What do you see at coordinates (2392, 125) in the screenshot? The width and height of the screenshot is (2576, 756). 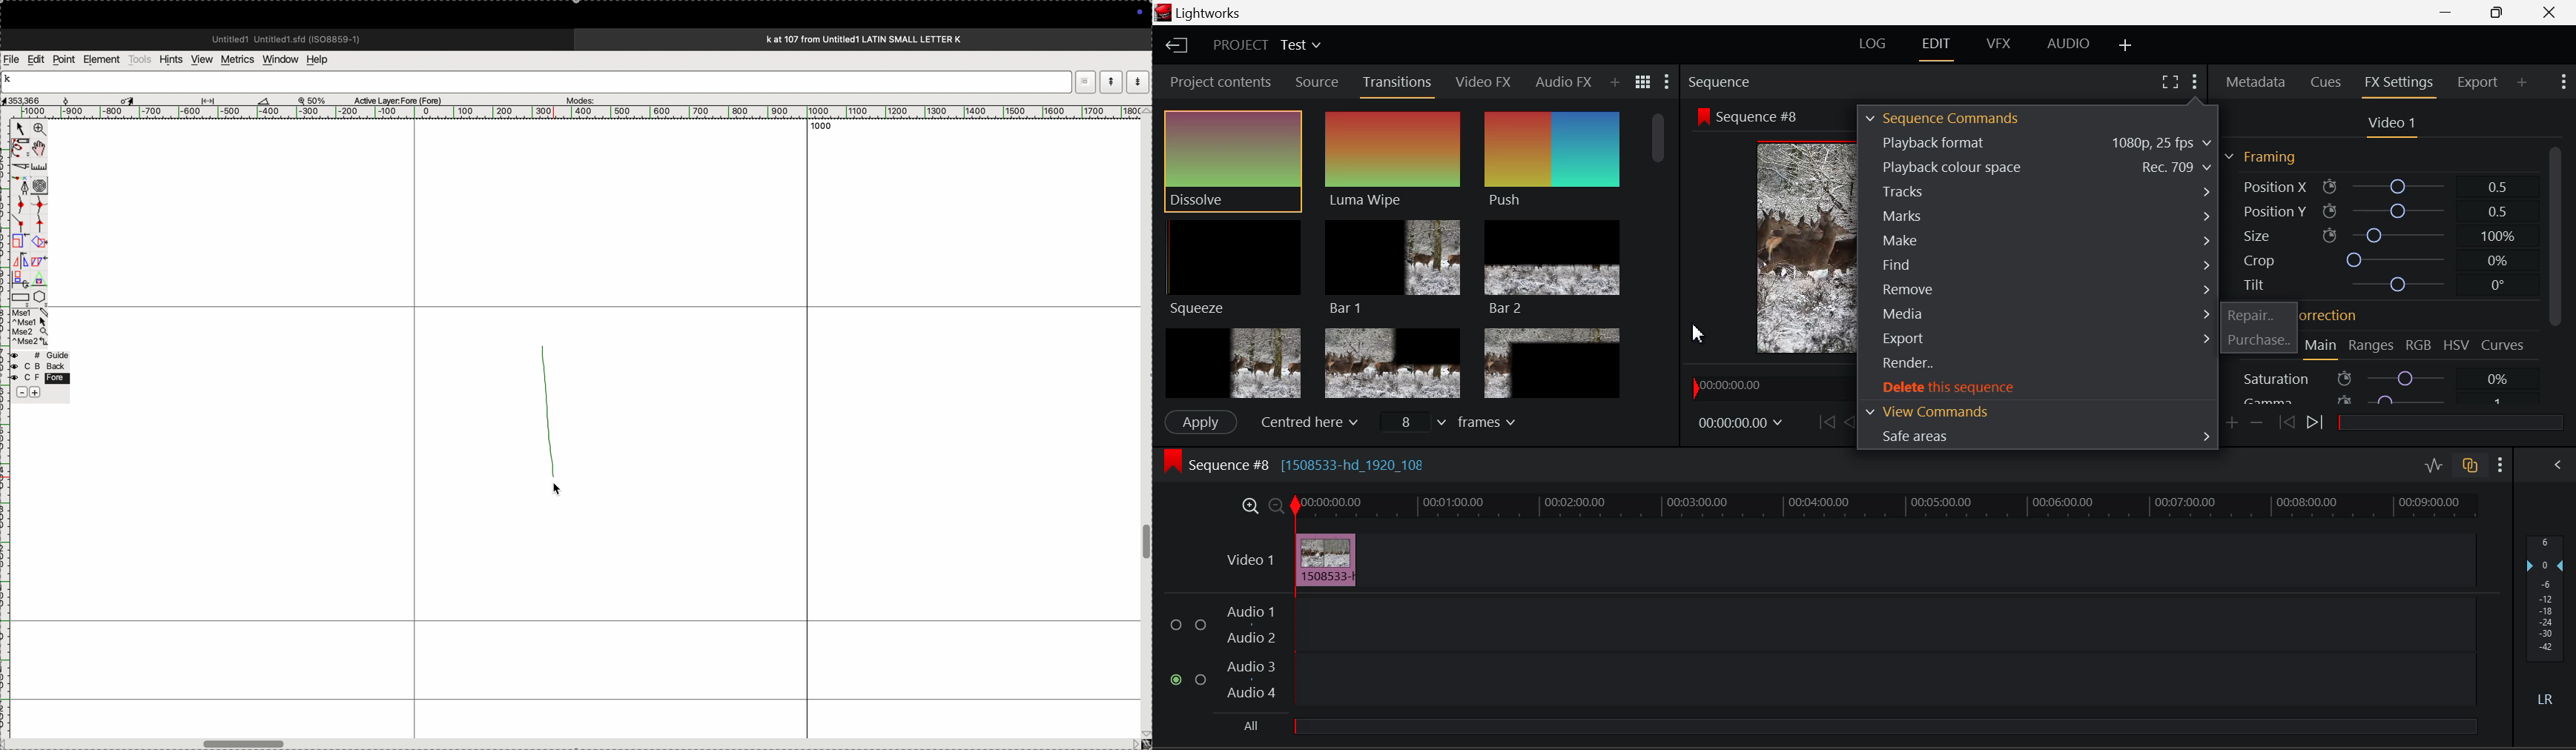 I see `Video Settings` at bounding box center [2392, 125].